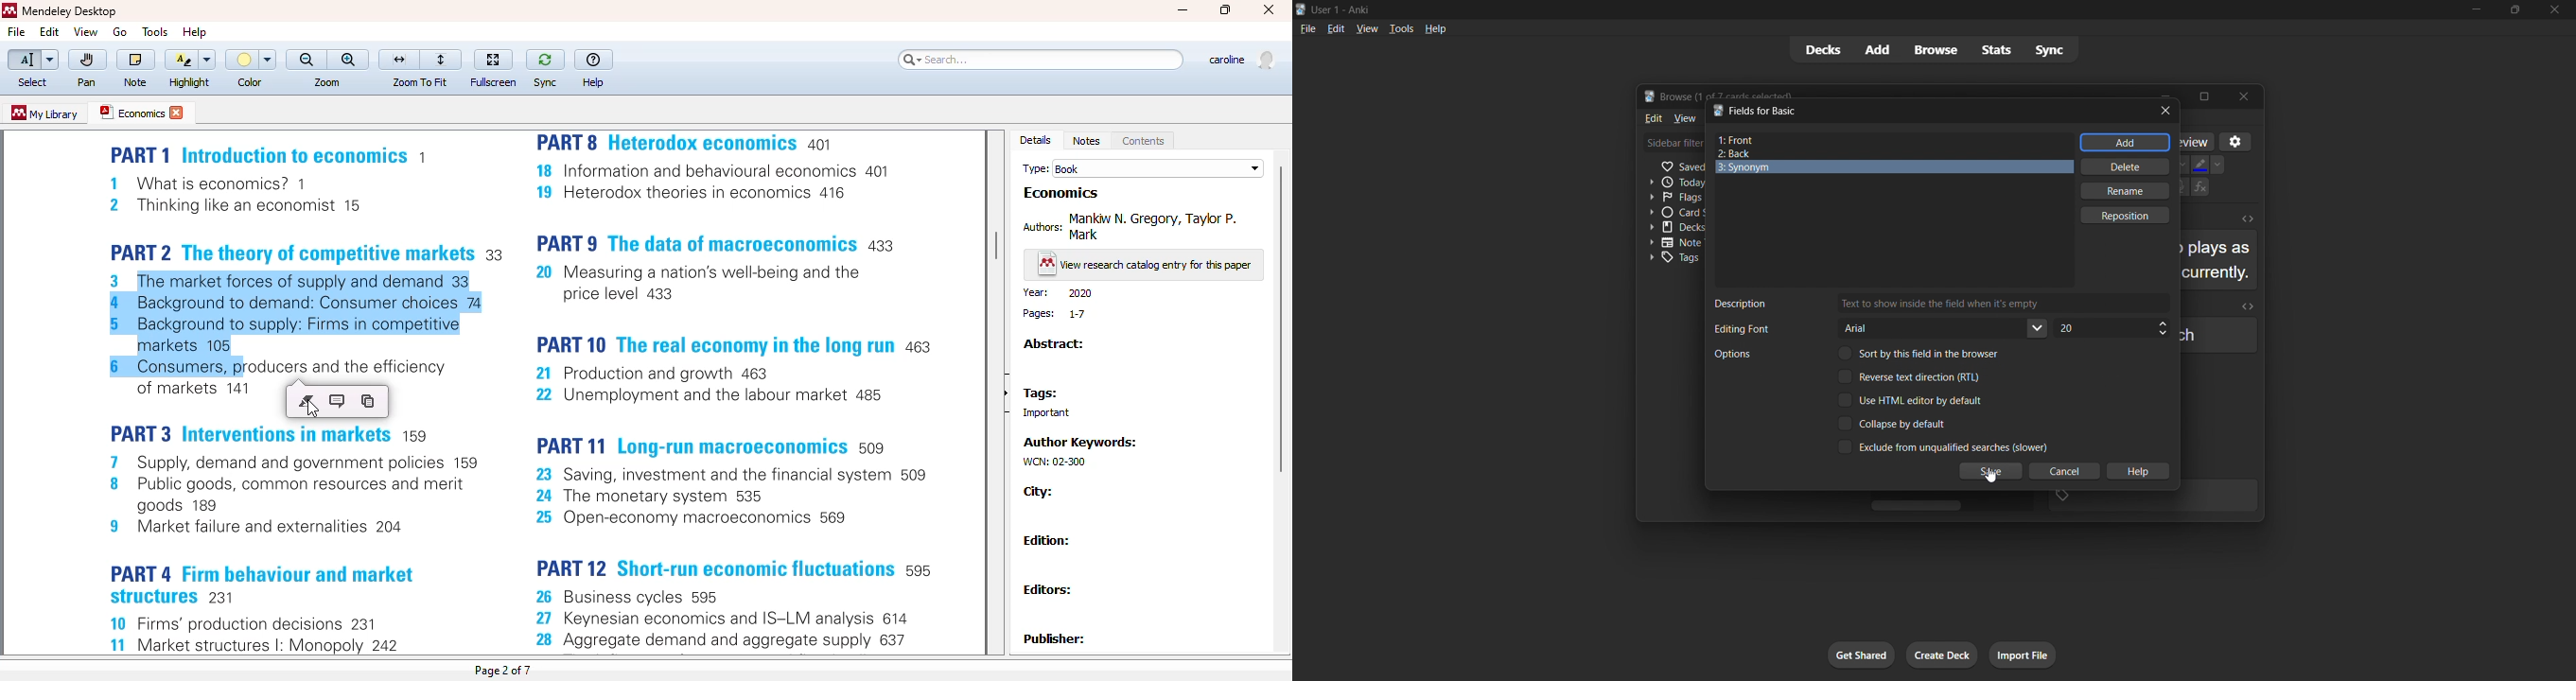  What do you see at coordinates (2113, 328) in the screenshot?
I see `field font size` at bounding box center [2113, 328].